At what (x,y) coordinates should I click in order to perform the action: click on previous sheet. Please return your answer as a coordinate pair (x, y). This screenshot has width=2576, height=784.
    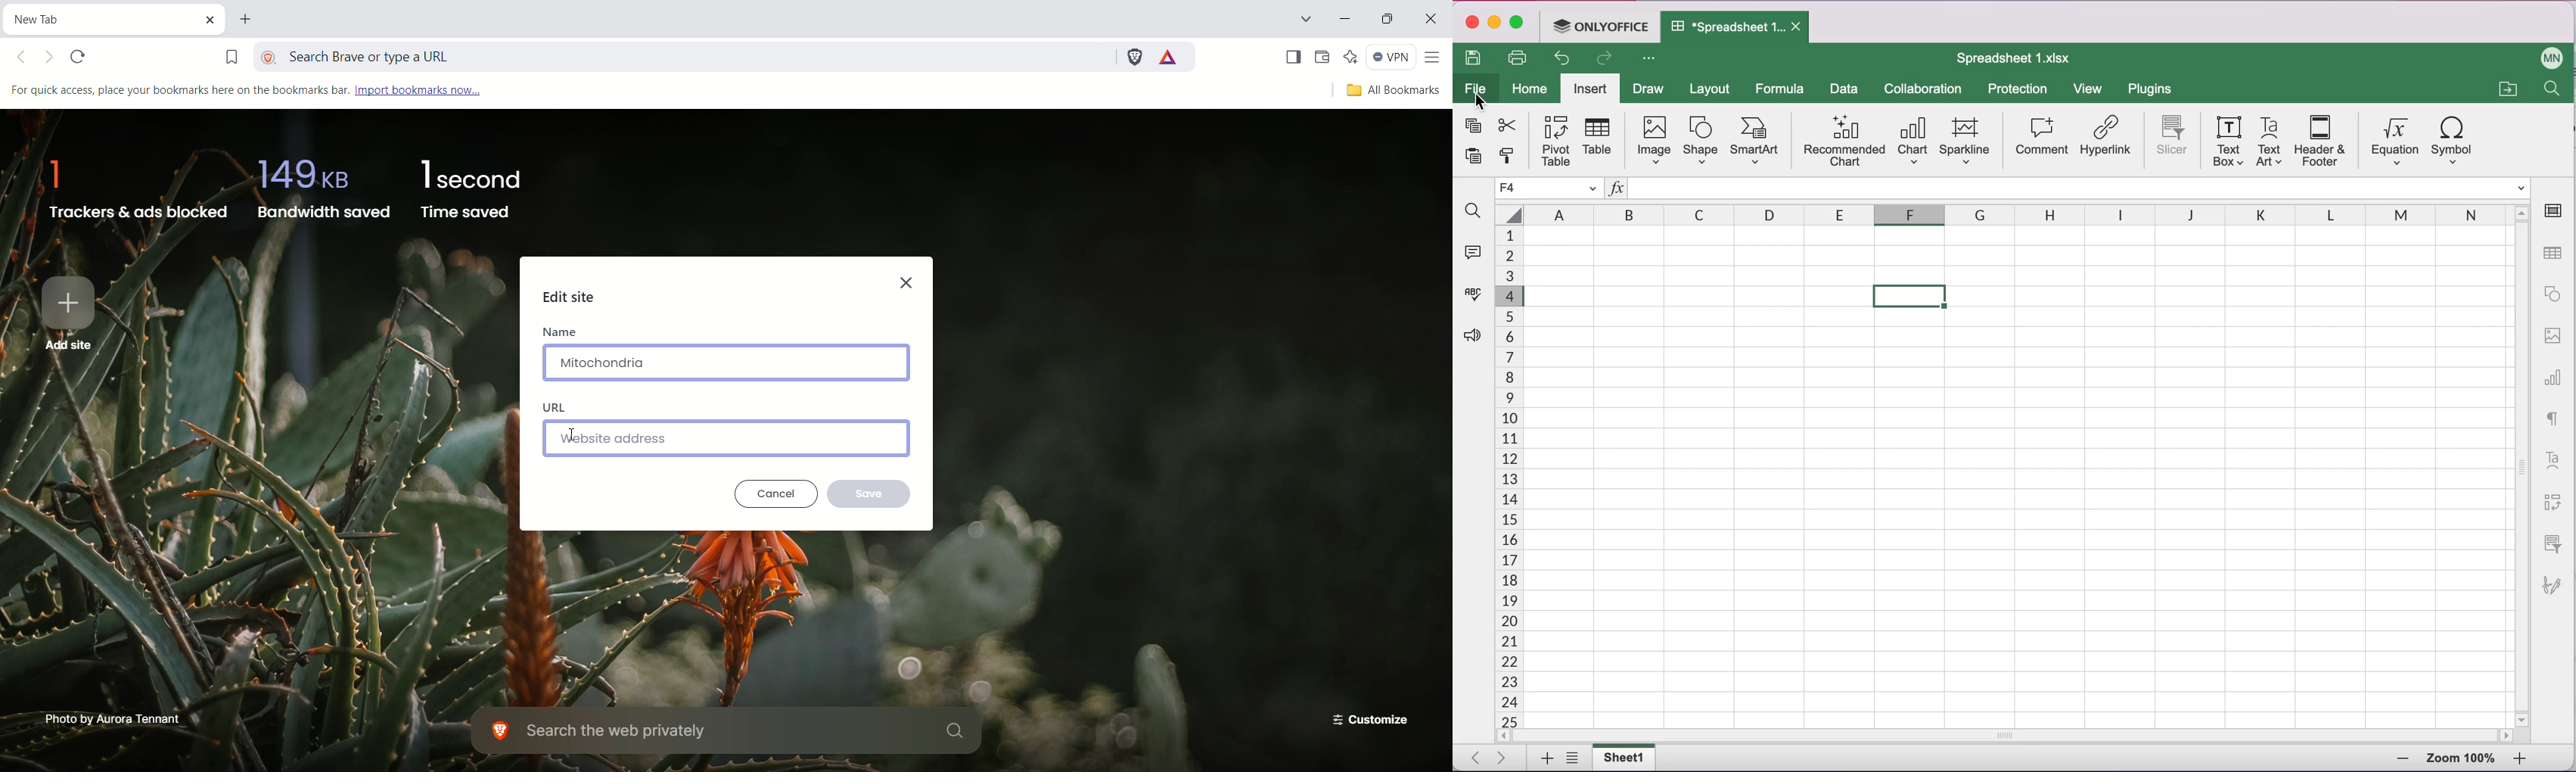
    Looking at the image, I should click on (1470, 758).